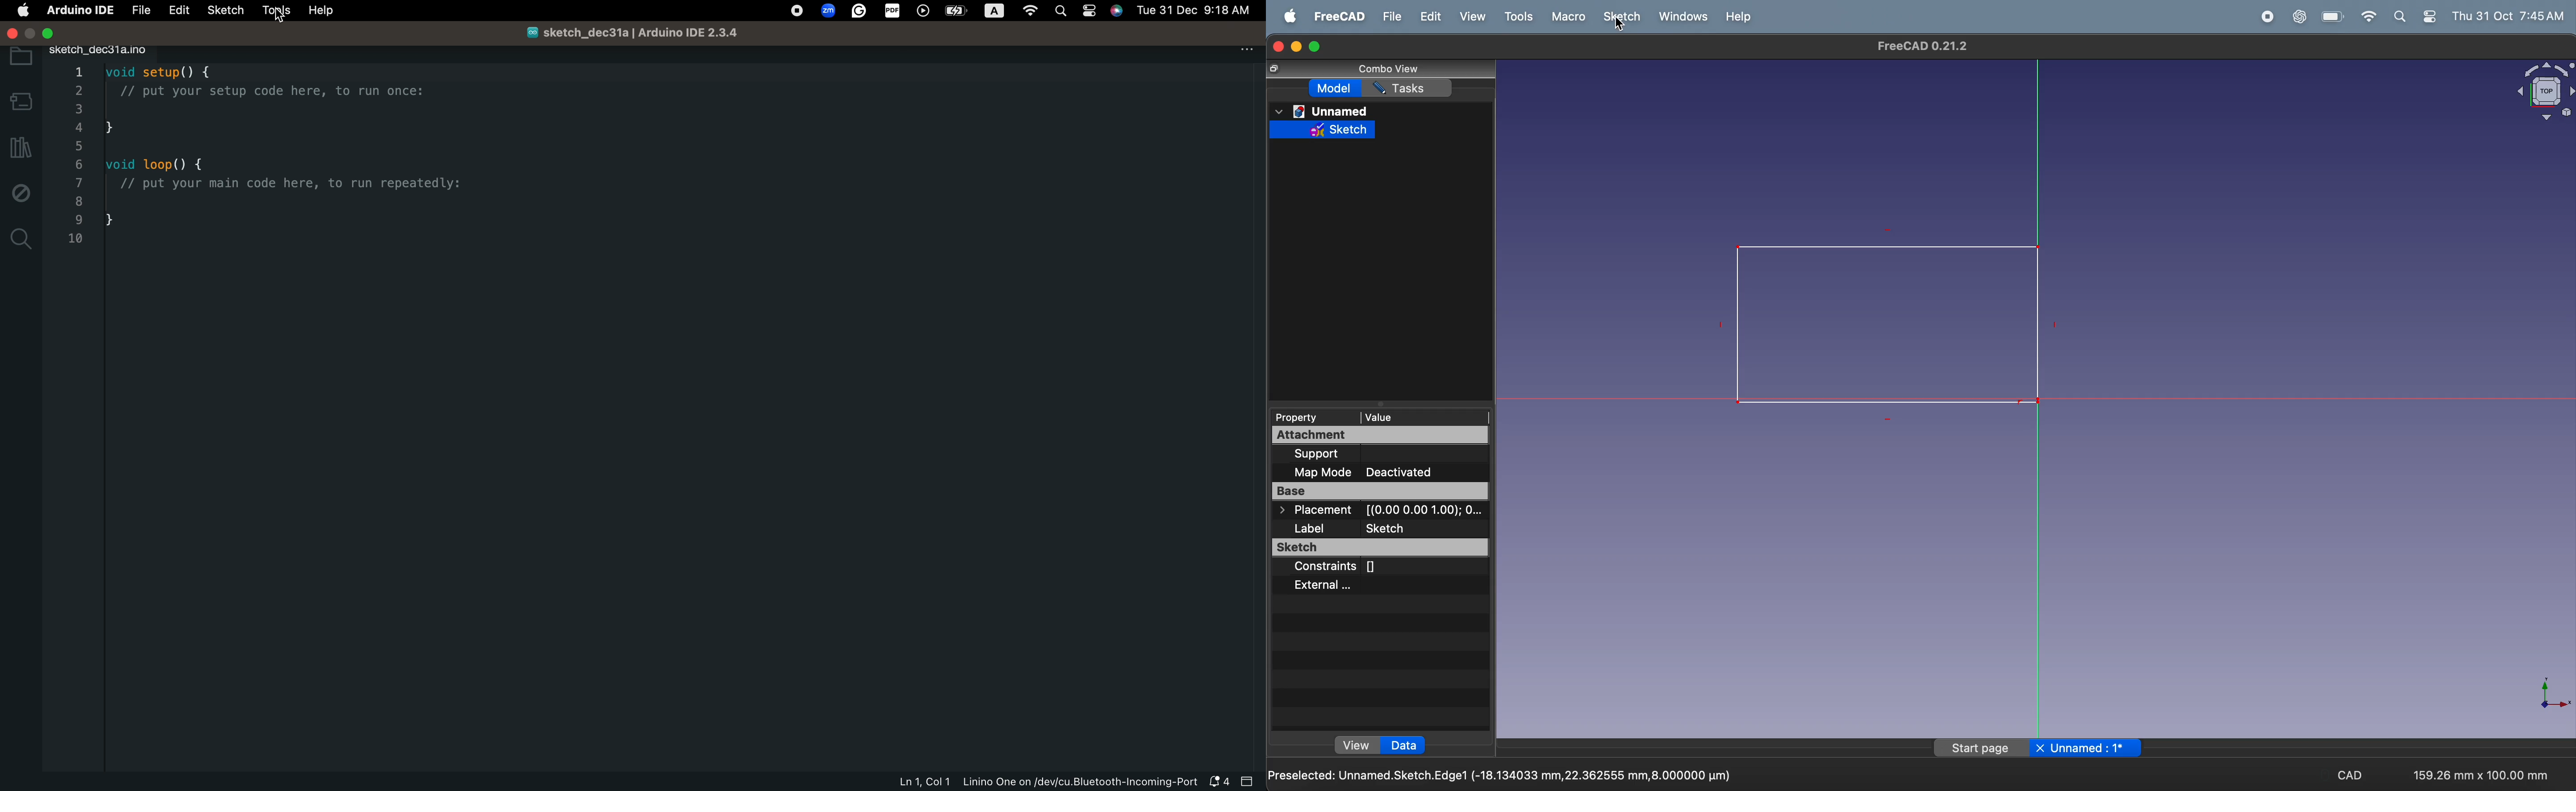 This screenshot has height=812, width=2576. Describe the element at coordinates (2548, 698) in the screenshot. I see `axis` at that location.